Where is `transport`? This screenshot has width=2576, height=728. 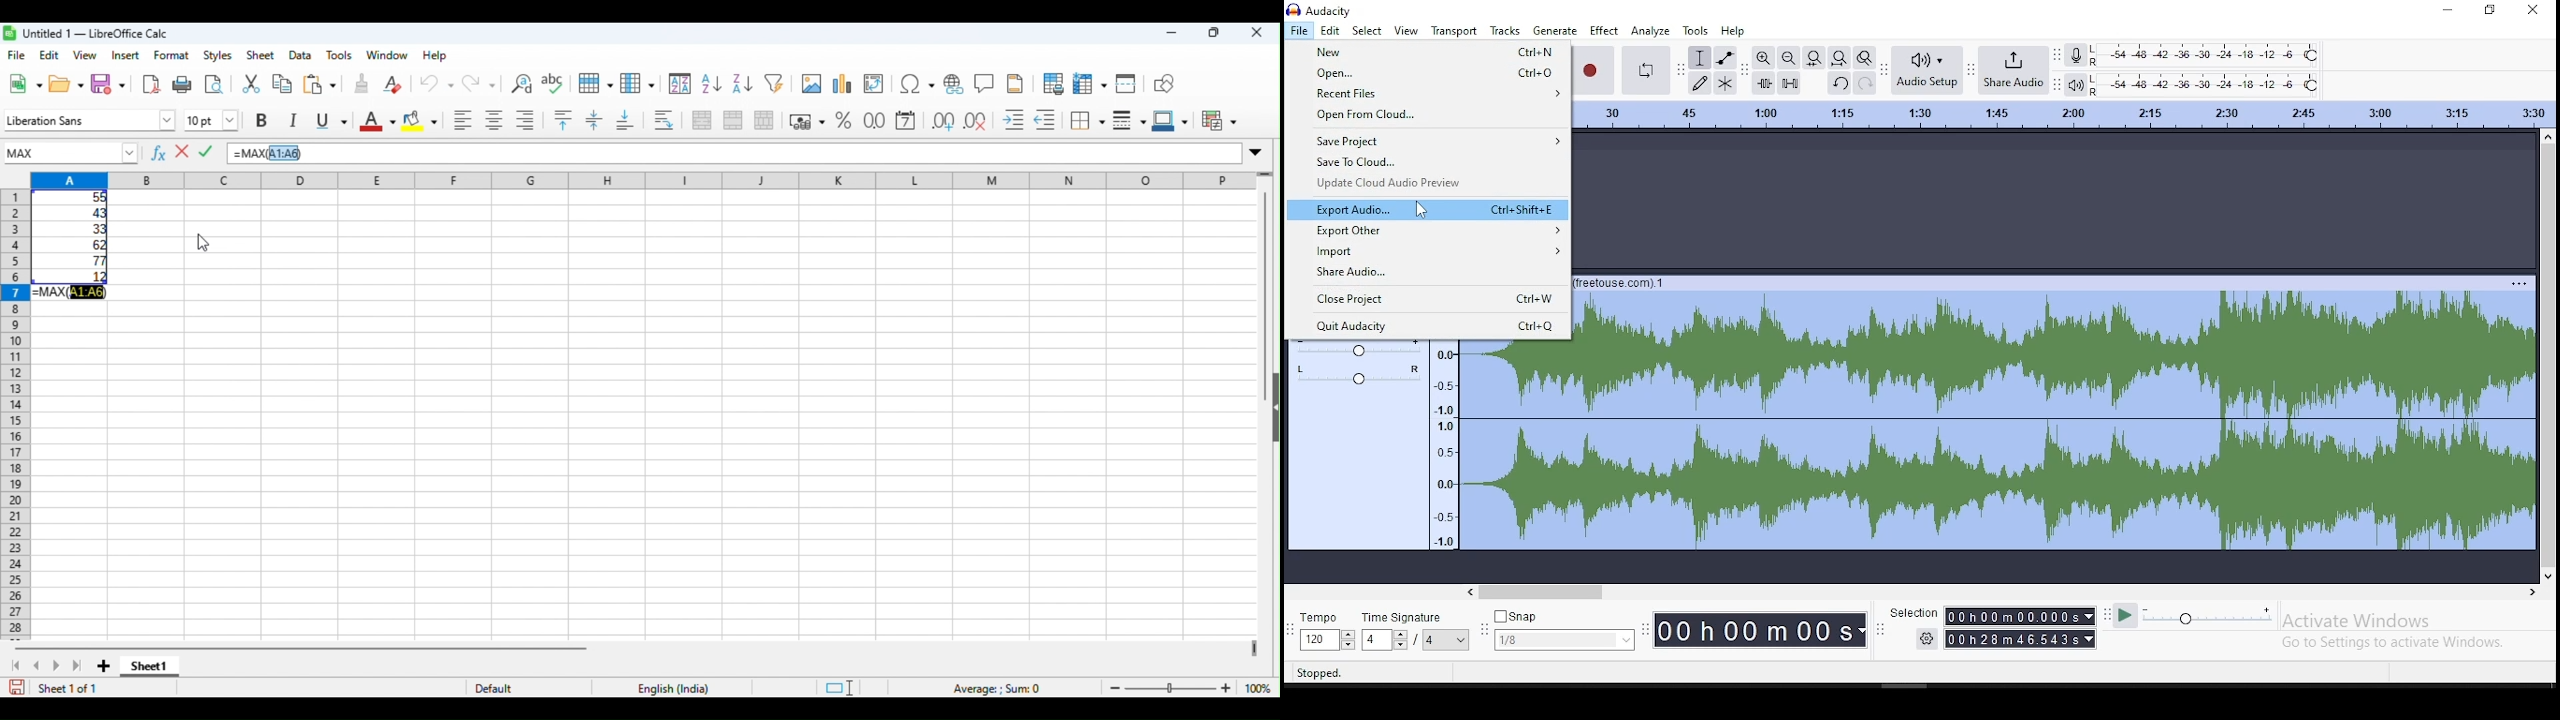
transport is located at coordinates (1456, 31).